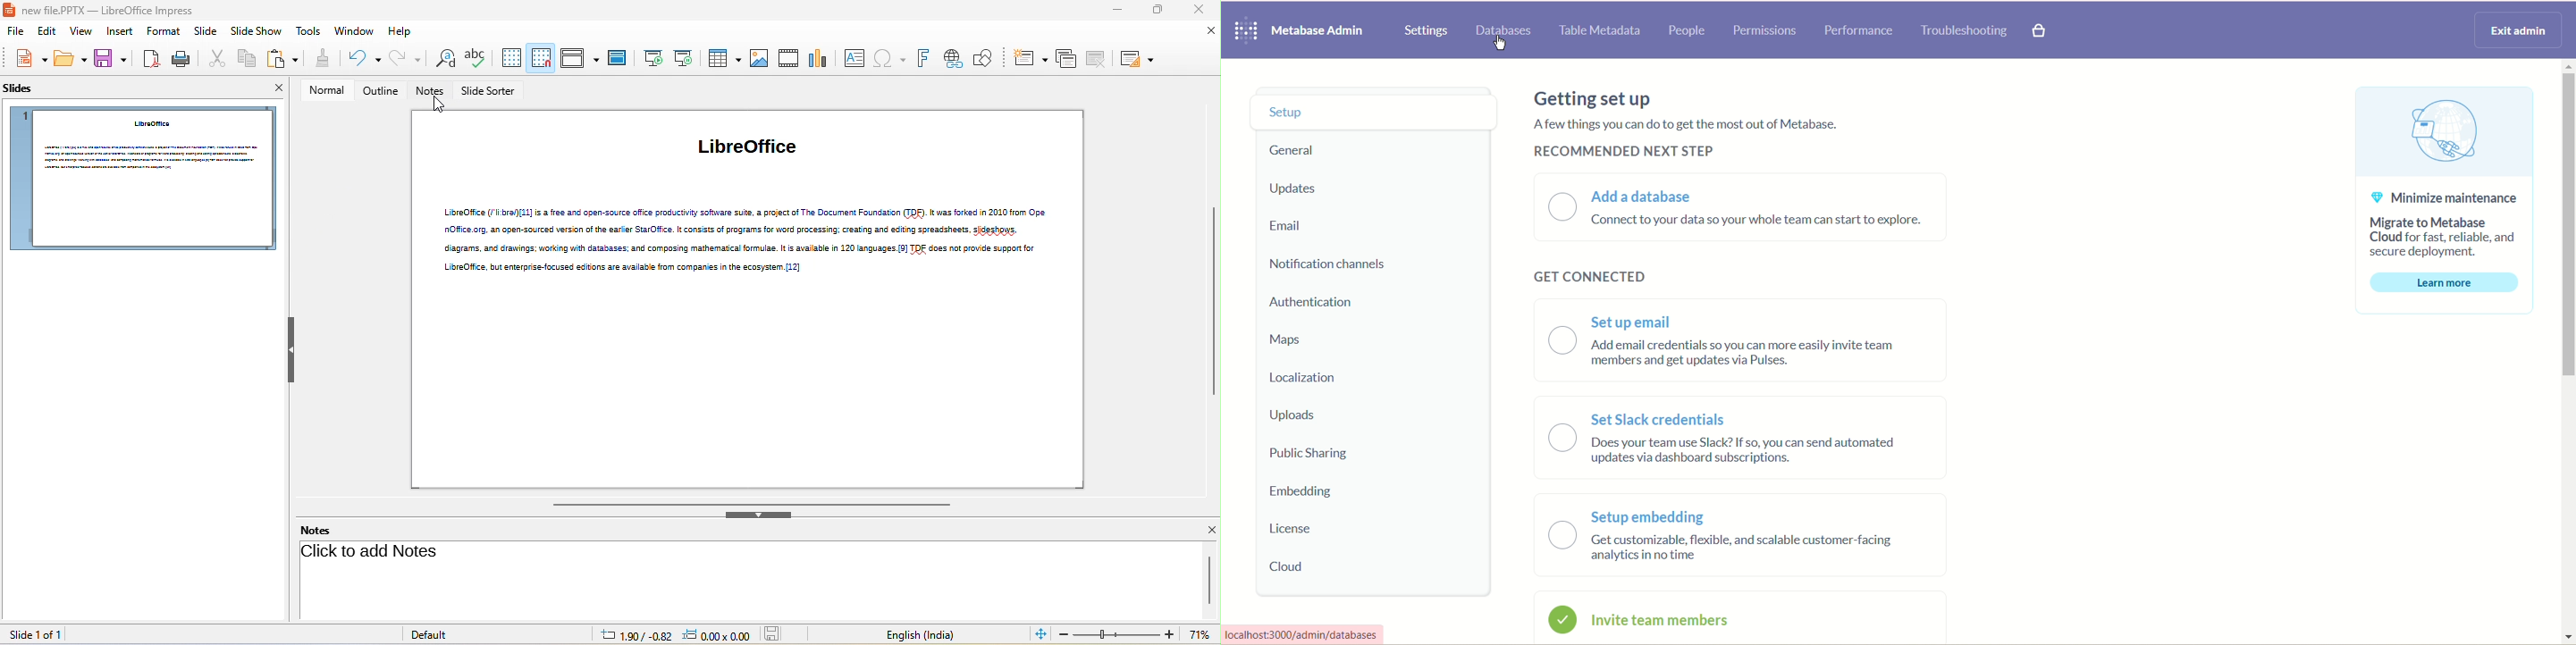  I want to click on horizontal scroll bar, so click(756, 502).